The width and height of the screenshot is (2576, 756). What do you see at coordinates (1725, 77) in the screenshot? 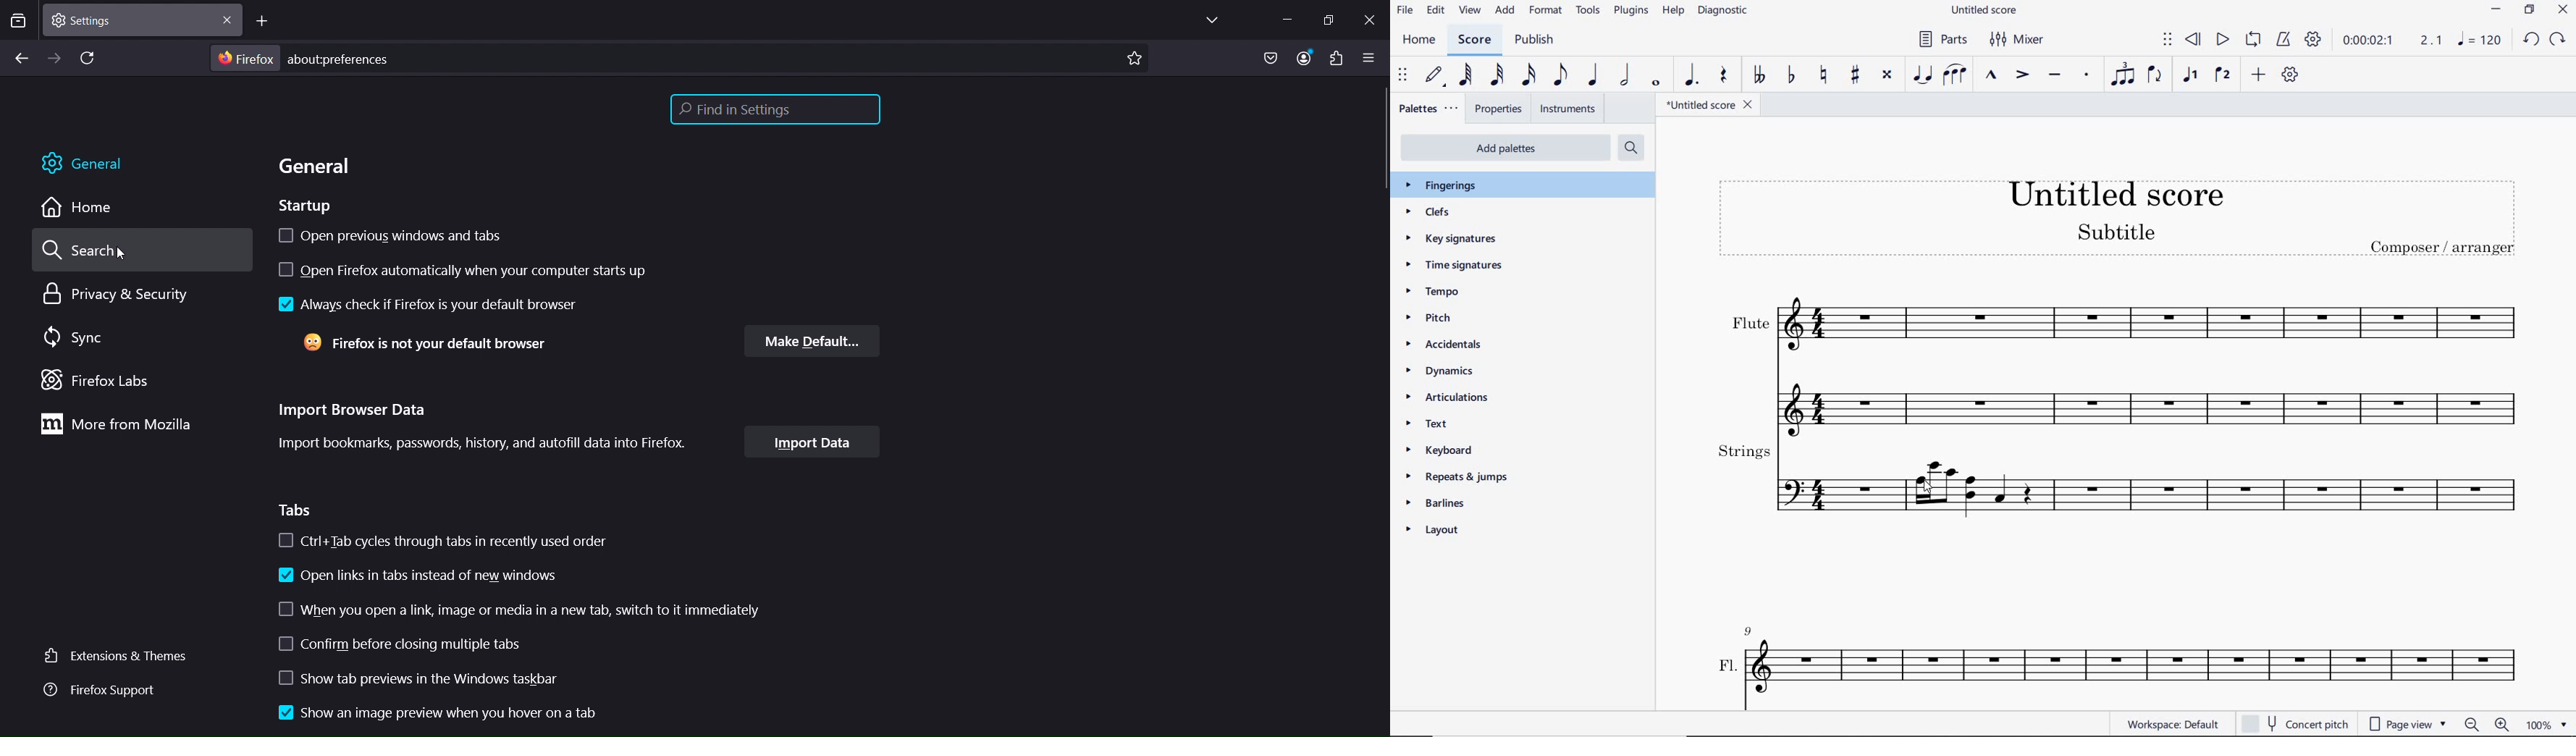
I see `rest` at bounding box center [1725, 77].